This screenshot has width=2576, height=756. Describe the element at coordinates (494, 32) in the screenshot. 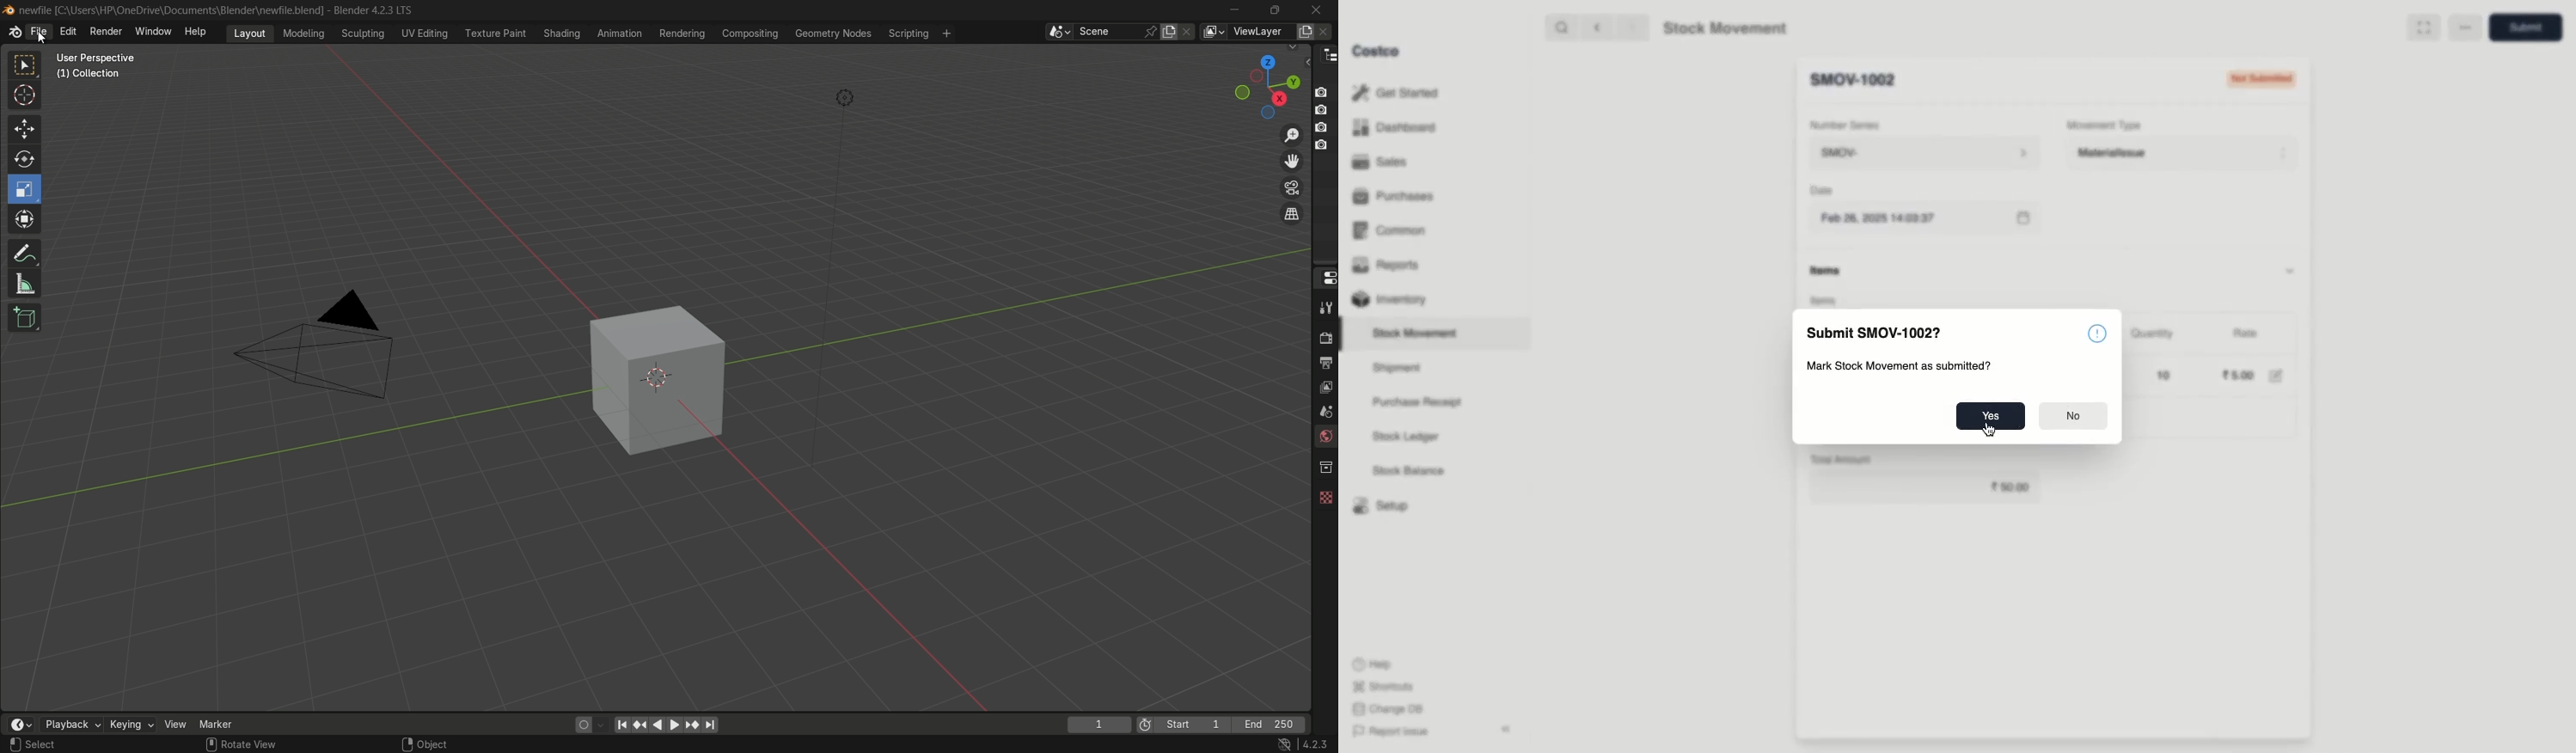

I see `texture paint menu` at that location.